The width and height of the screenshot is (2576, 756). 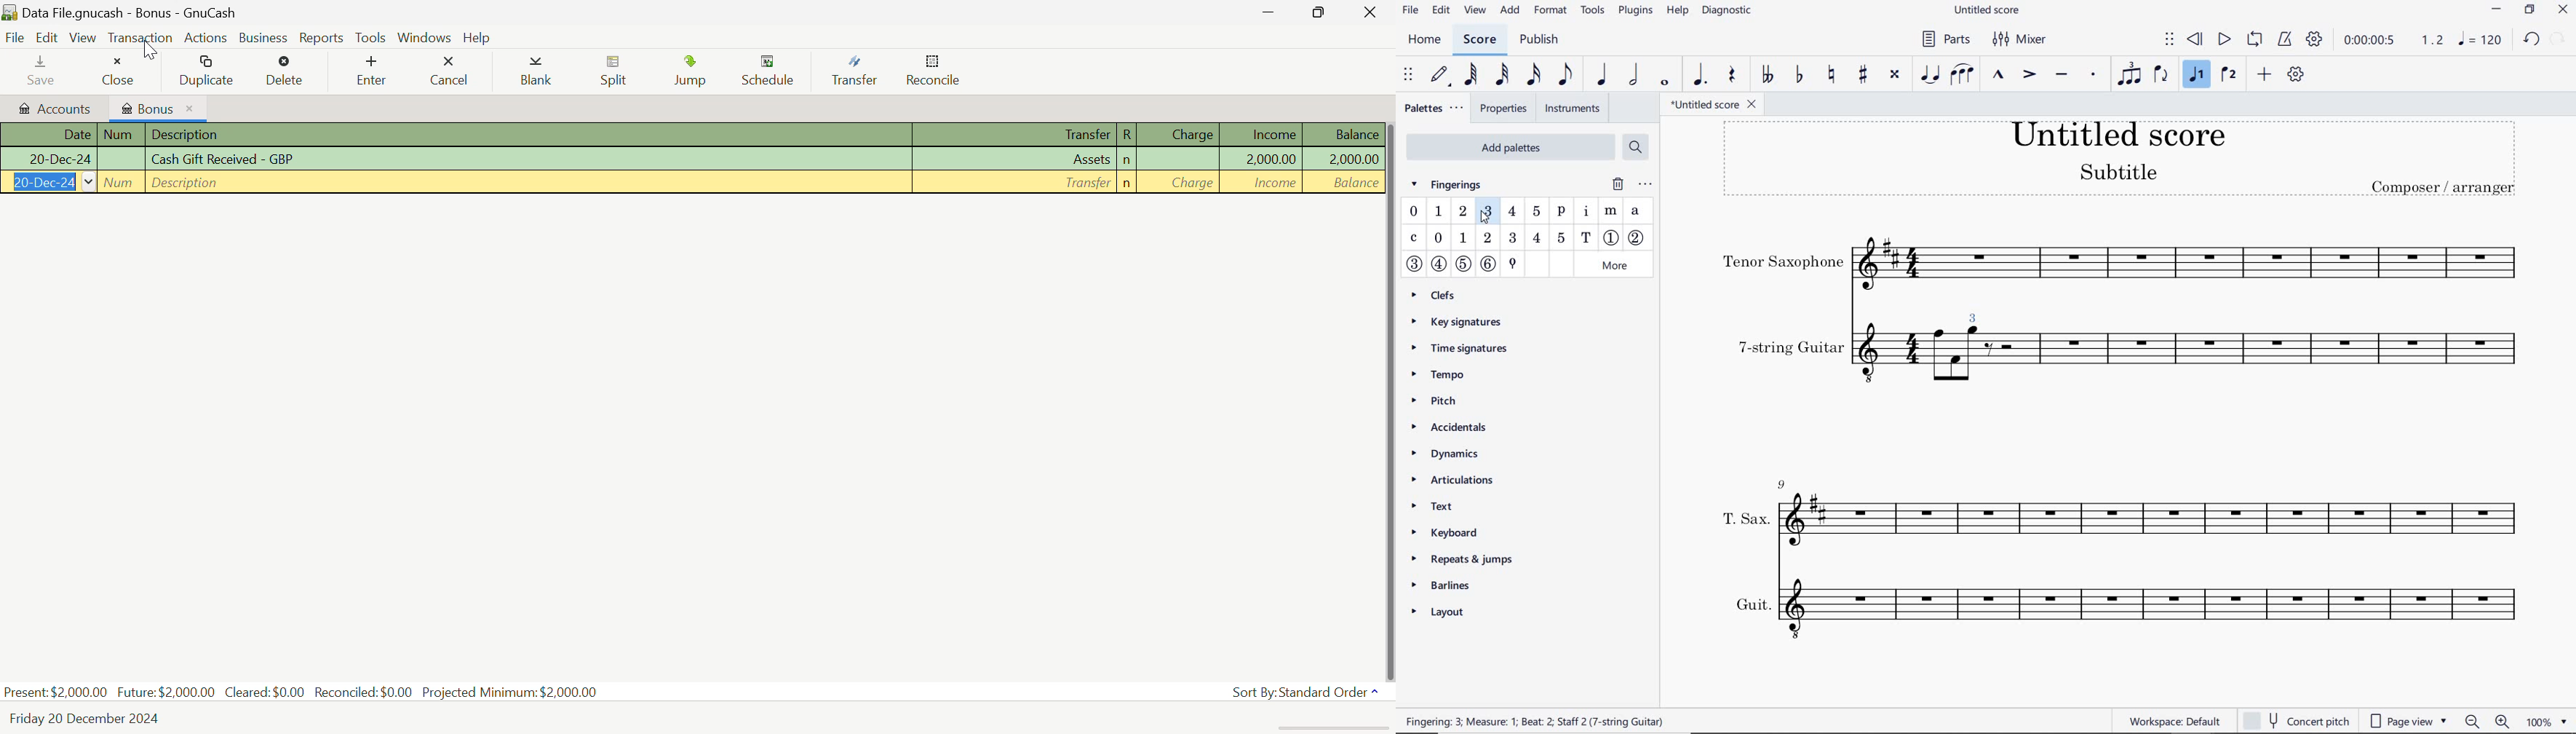 What do you see at coordinates (1611, 212) in the screenshot?
I see `rh guitar fingering m` at bounding box center [1611, 212].